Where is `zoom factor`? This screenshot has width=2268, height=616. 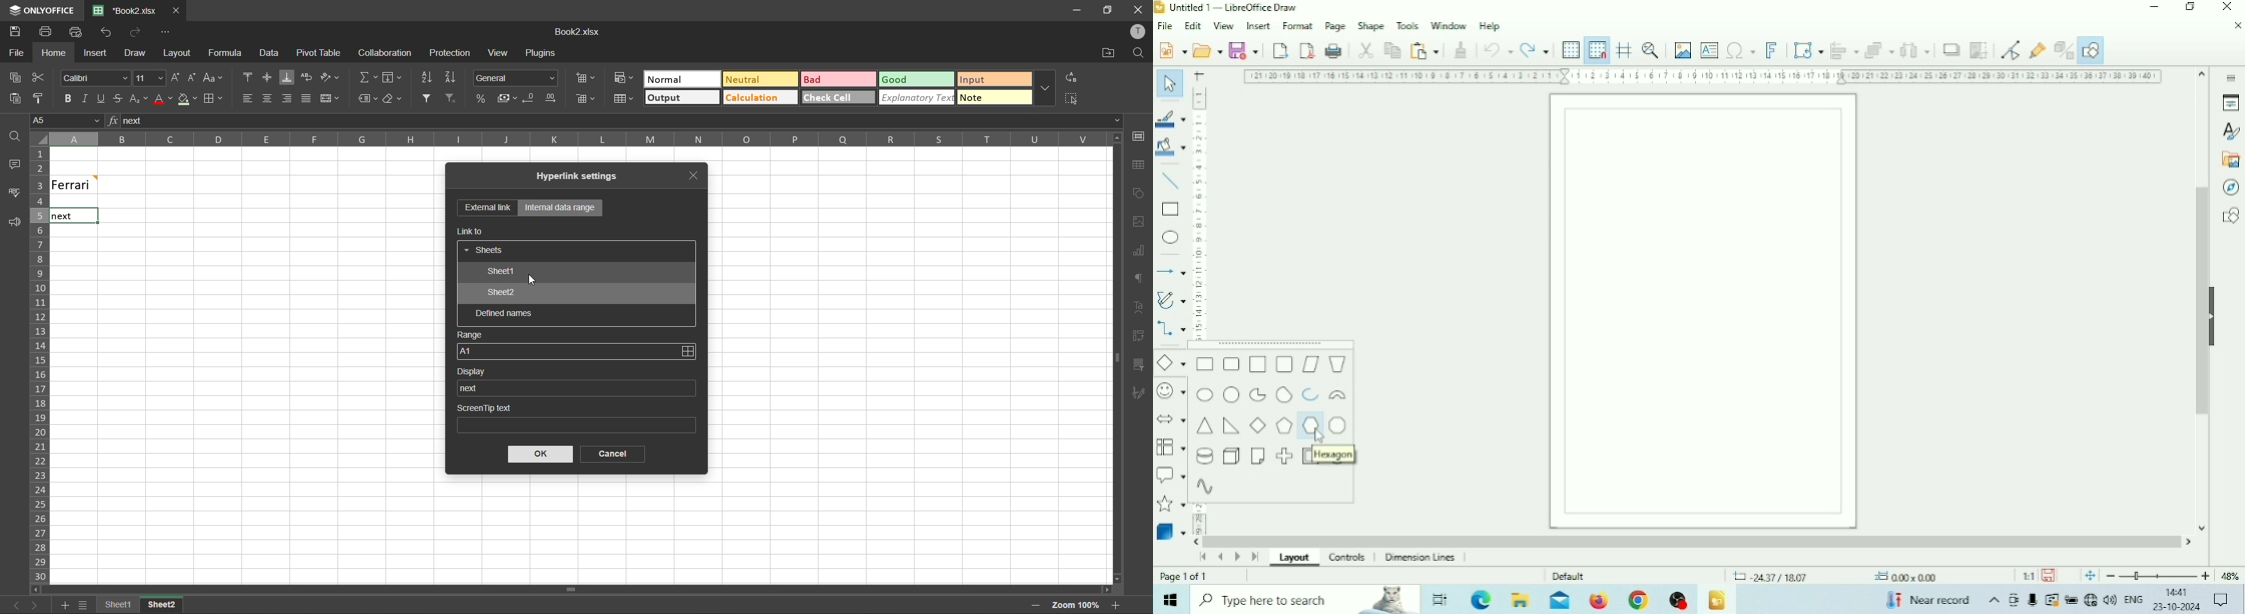
zoom factor is located at coordinates (1077, 604).